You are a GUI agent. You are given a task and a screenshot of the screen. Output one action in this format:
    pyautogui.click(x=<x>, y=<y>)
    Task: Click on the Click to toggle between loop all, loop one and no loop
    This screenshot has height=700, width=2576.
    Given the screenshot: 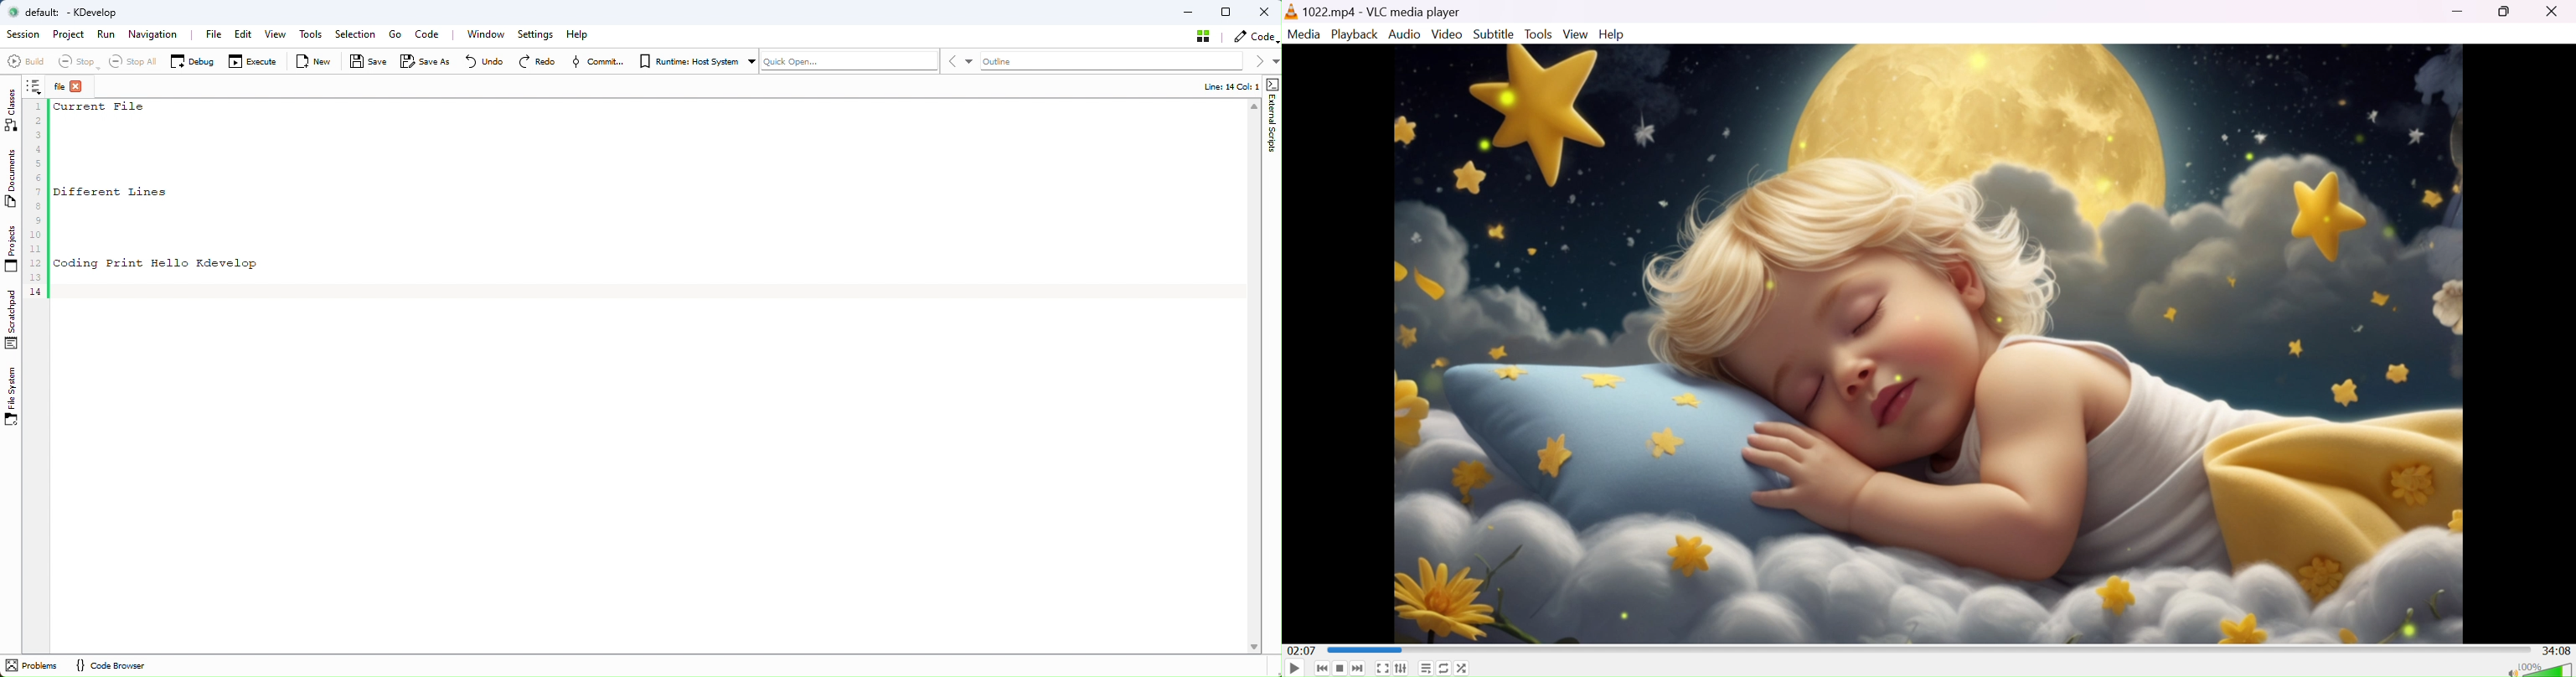 What is the action you would take?
    pyautogui.click(x=1446, y=670)
    